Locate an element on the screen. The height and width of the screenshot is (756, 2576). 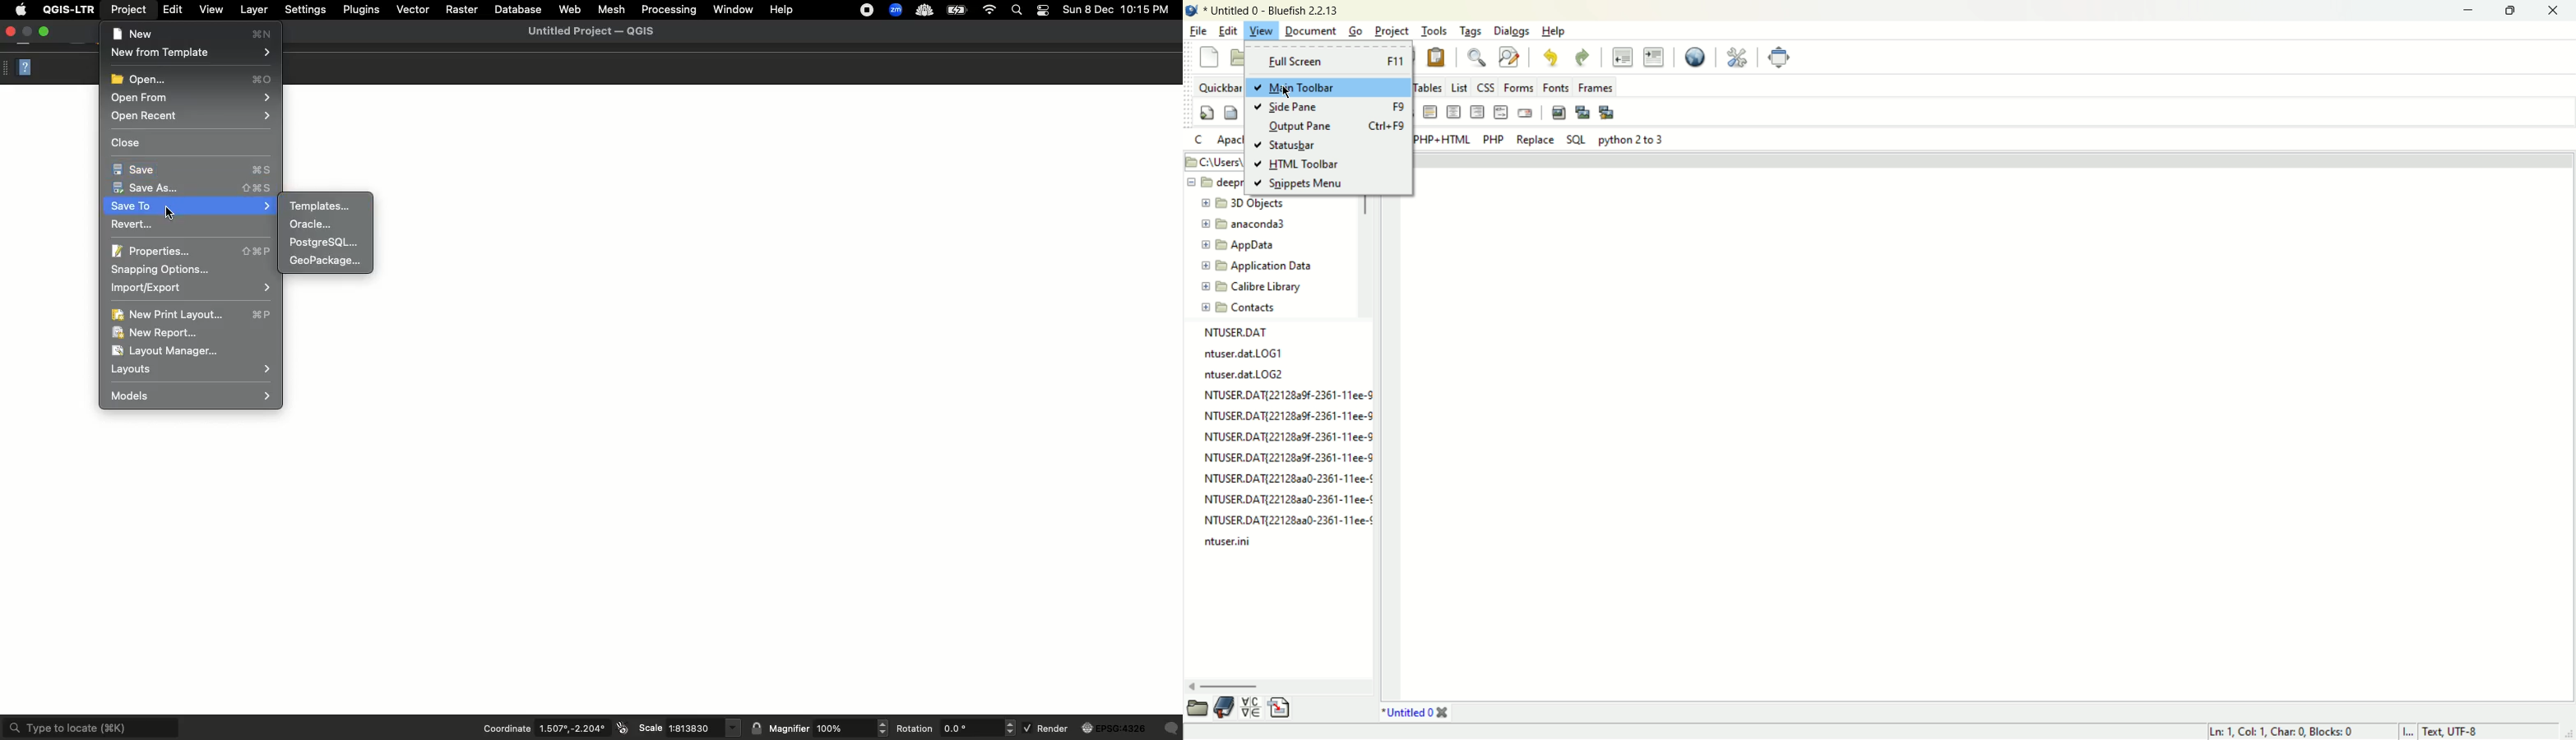
email is located at coordinates (1525, 112).